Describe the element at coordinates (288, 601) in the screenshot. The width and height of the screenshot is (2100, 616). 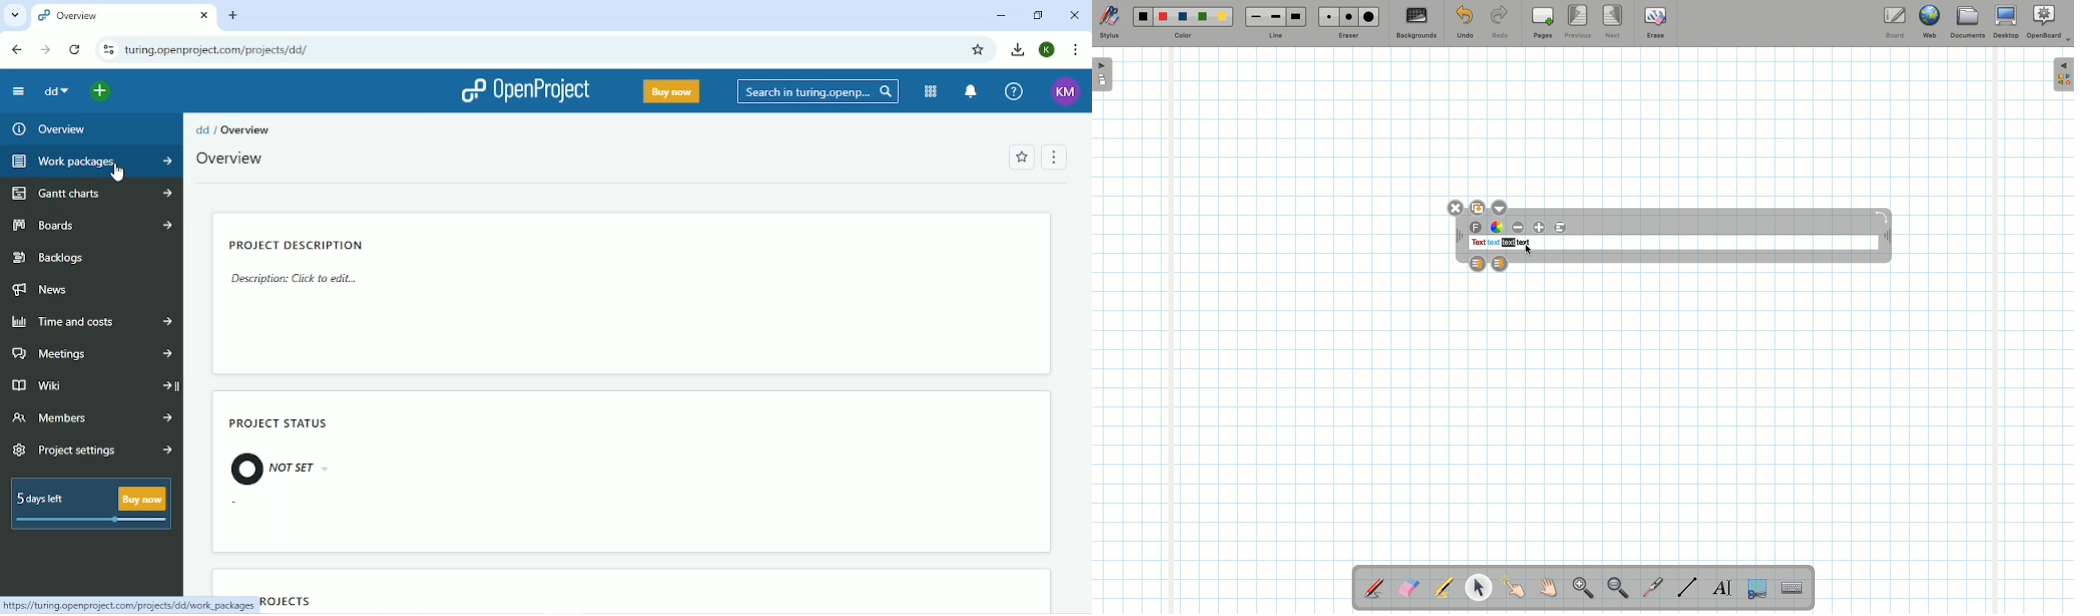
I see `Subprojects` at that location.